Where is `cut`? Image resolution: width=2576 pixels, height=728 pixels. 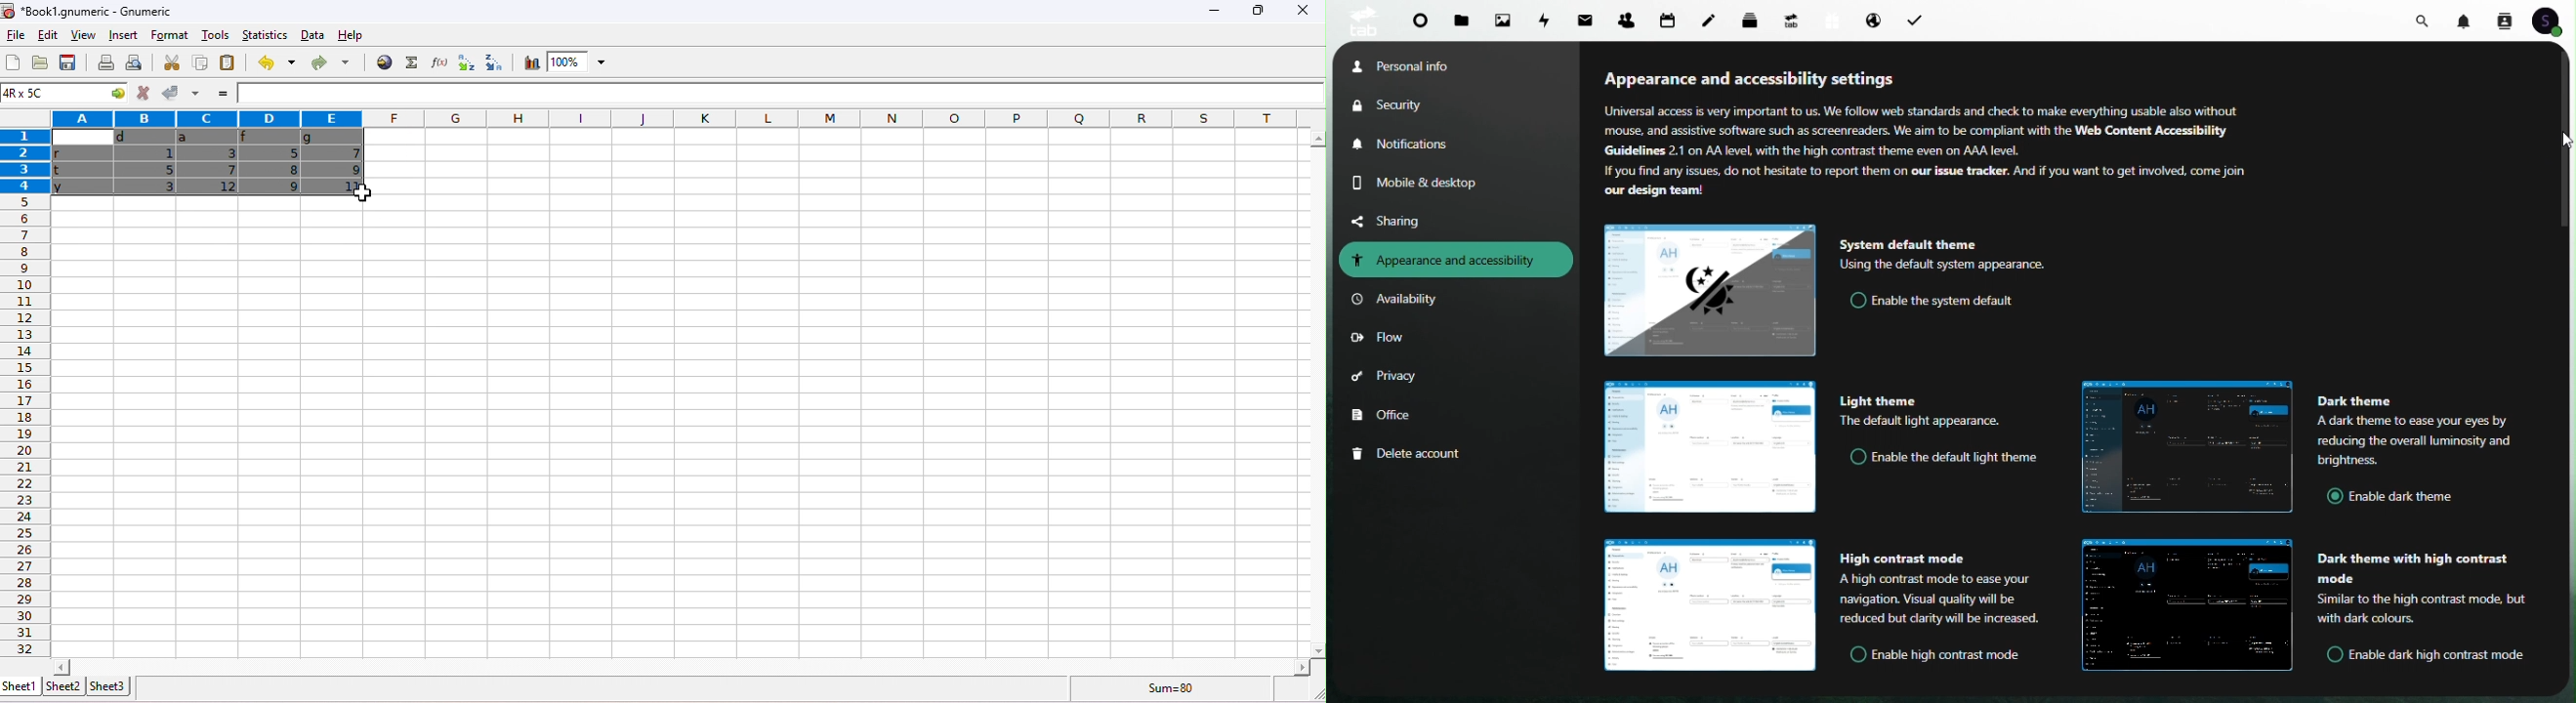 cut is located at coordinates (174, 62).